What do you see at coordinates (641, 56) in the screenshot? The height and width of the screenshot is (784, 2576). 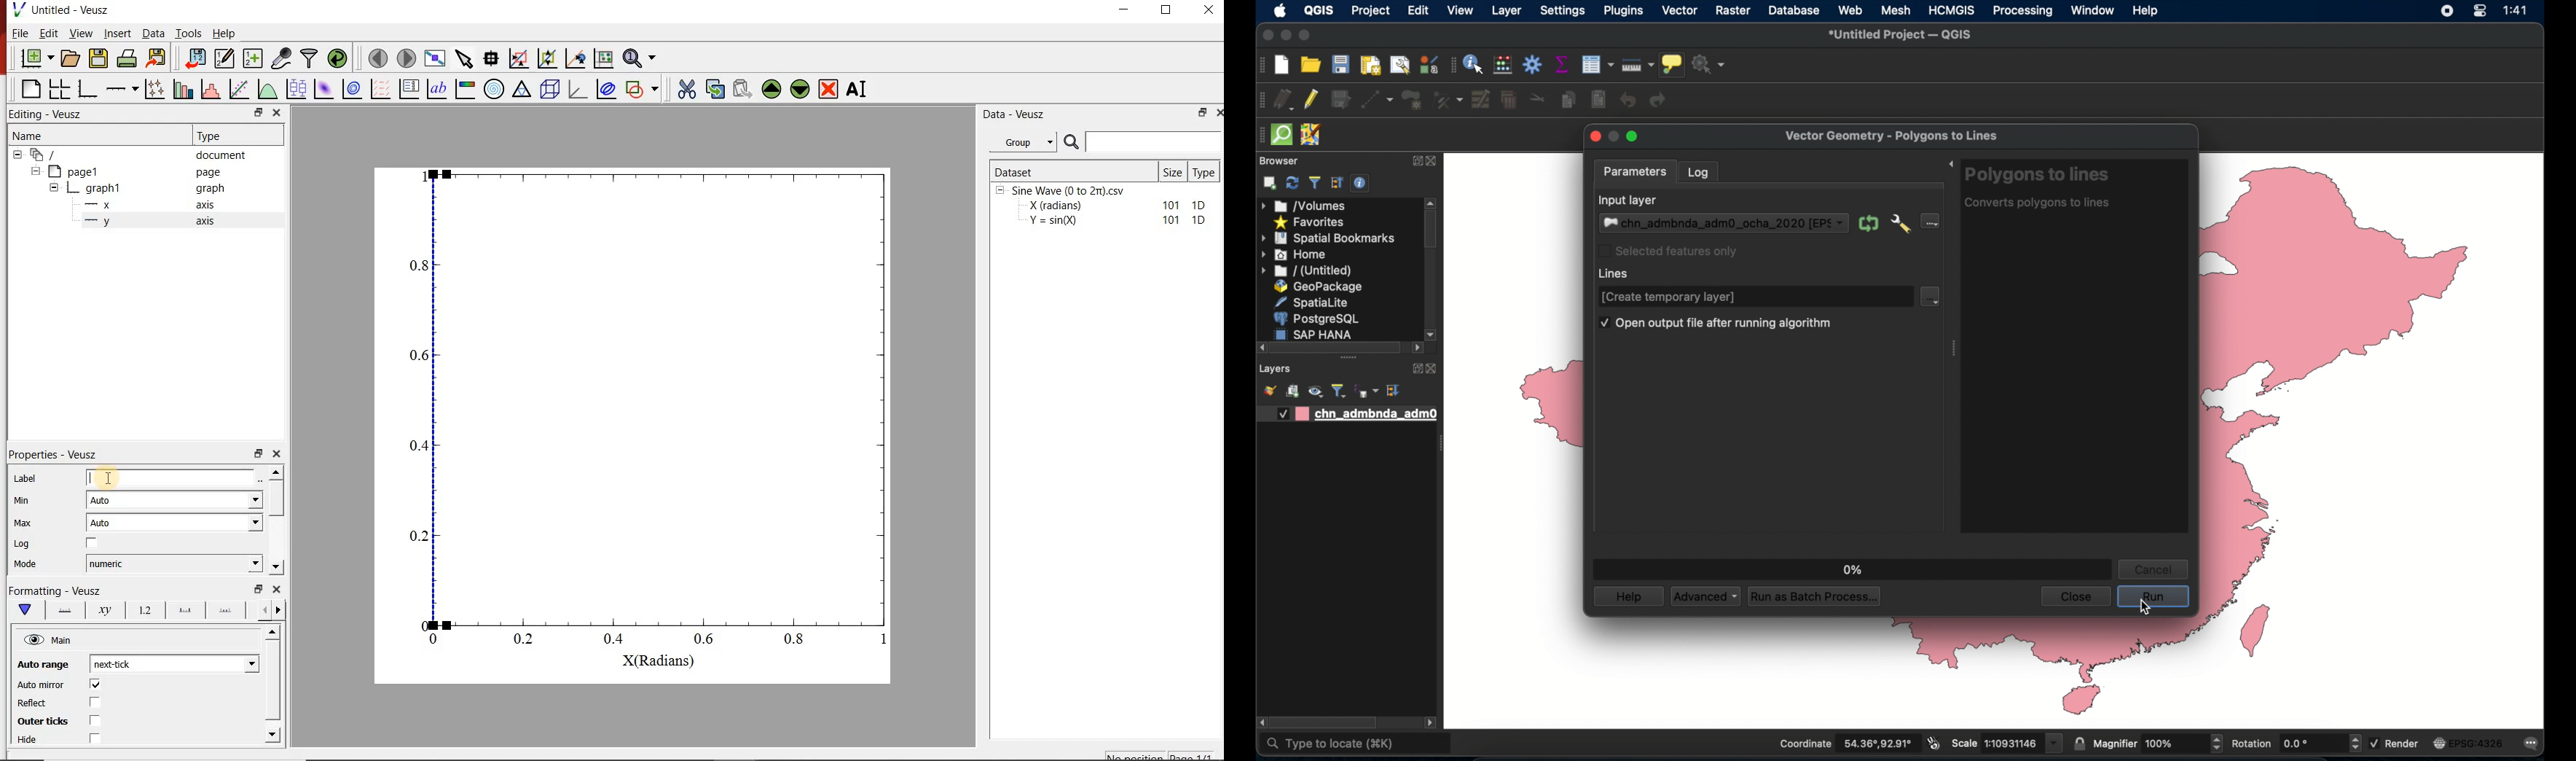 I see `zoom functions menu` at bounding box center [641, 56].